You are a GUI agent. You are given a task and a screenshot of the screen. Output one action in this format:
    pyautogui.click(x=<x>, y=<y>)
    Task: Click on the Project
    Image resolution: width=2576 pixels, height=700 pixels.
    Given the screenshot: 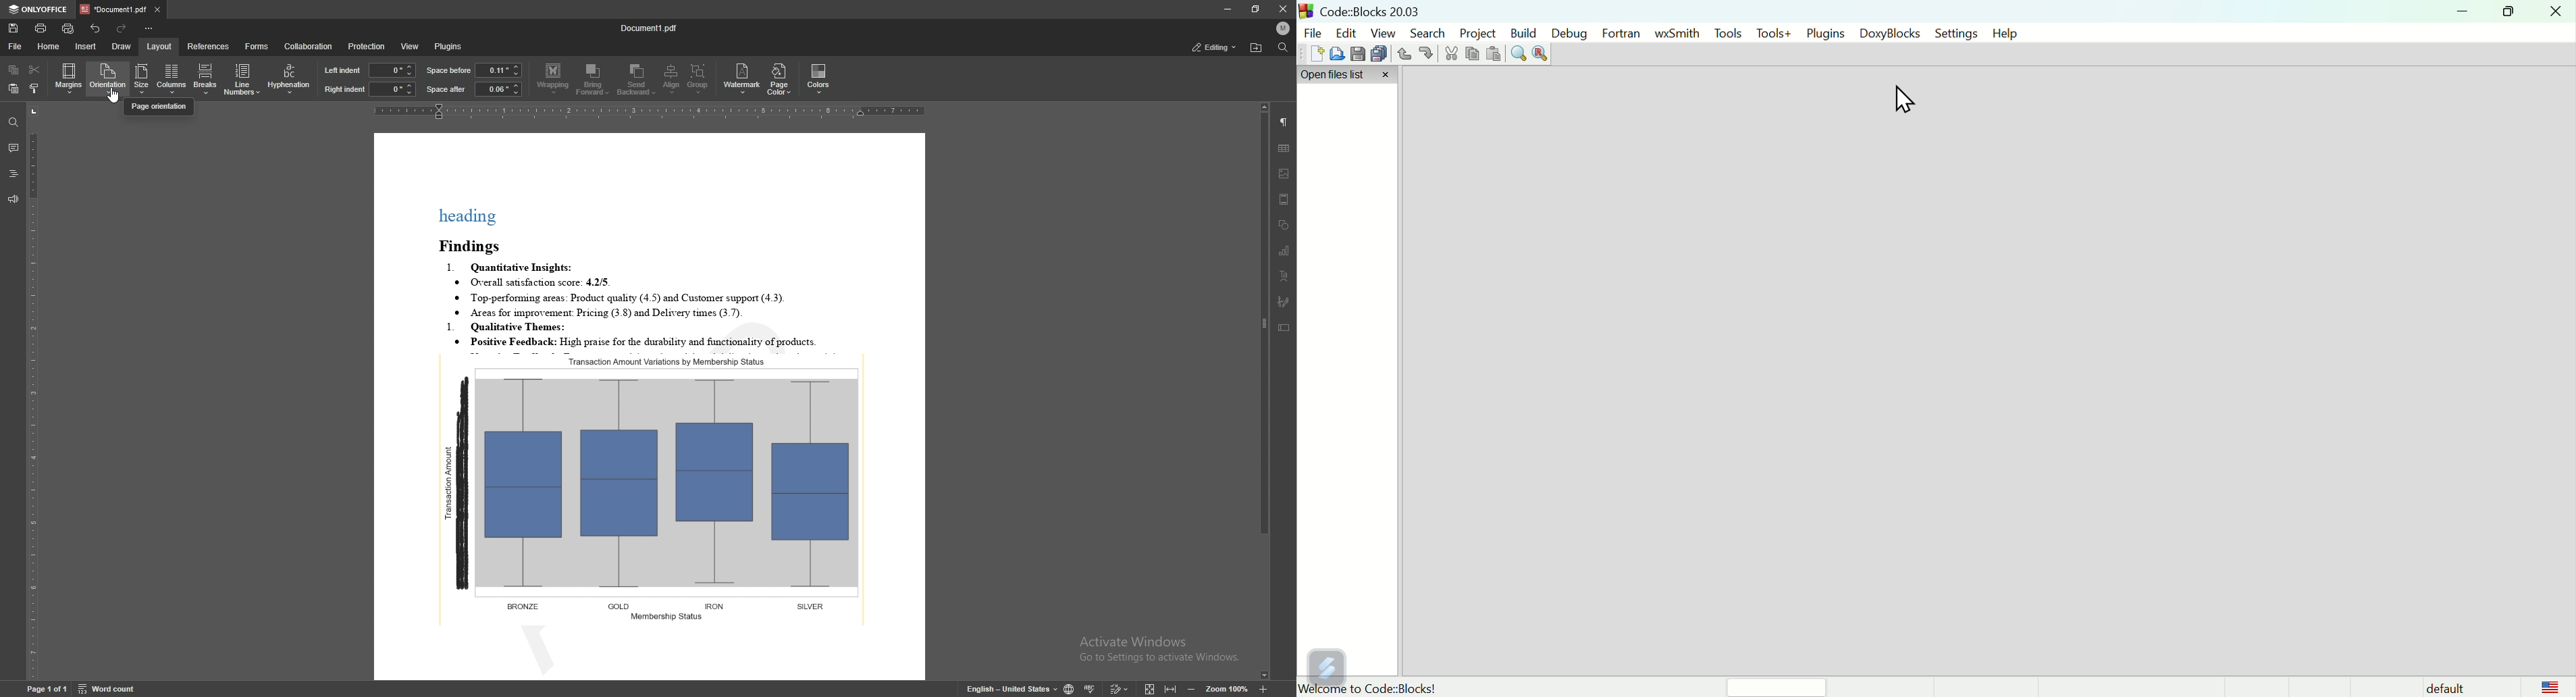 What is the action you would take?
    pyautogui.click(x=1480, y=33)
    